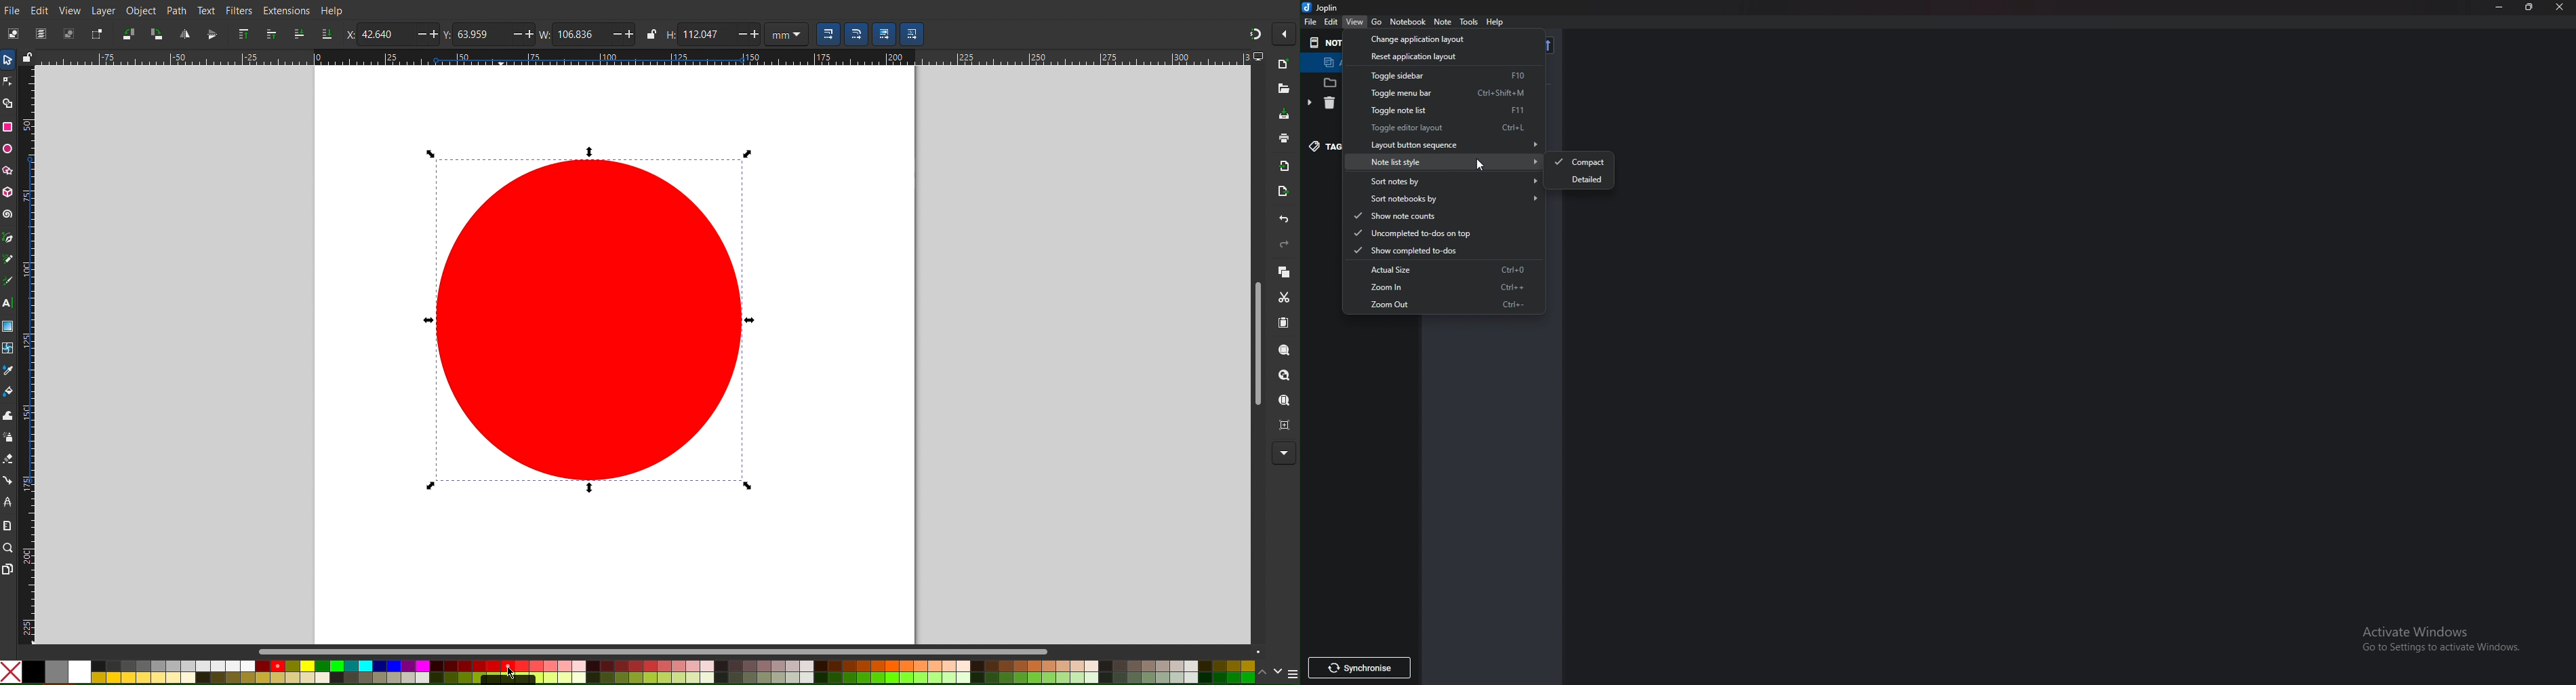 Image resolution: width=2576 pixels, height=700 pixels. What do you see at coordinates (1309, 23) in the screenshot?
I see `file` at bounding box center [1309, 23].